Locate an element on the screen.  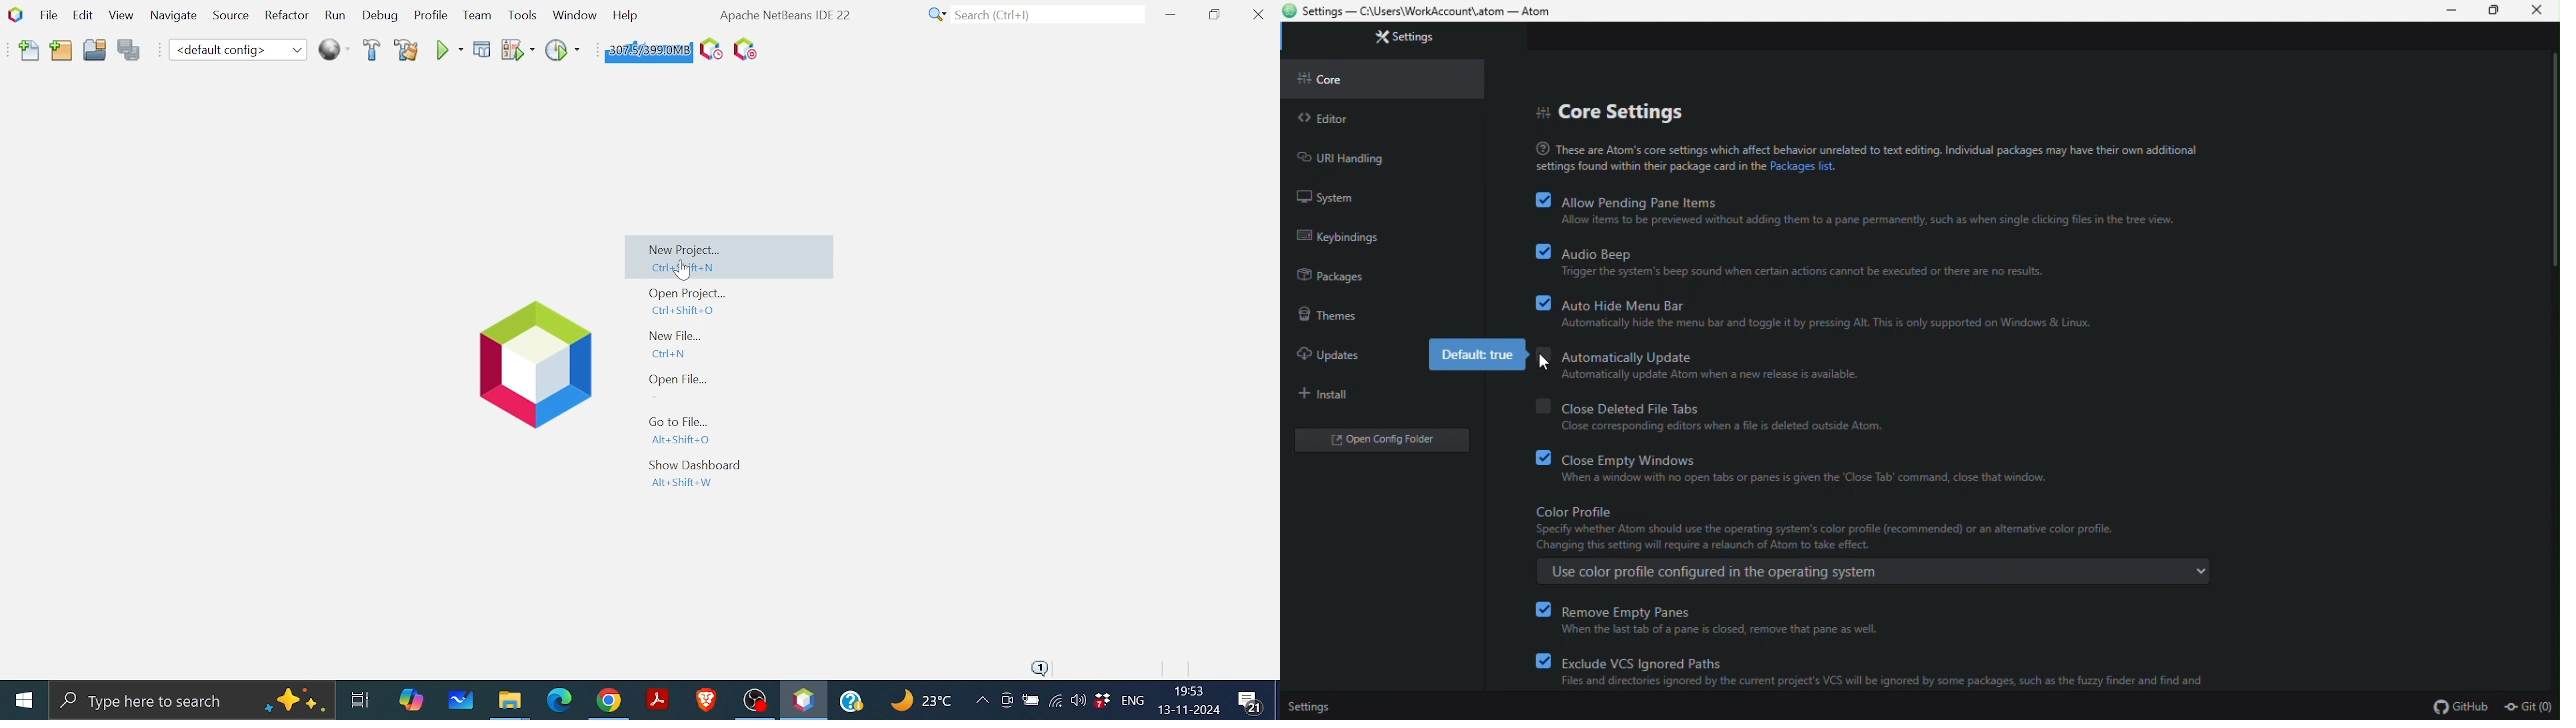
close deleted file tabs is located at coordinates (1720, 412).